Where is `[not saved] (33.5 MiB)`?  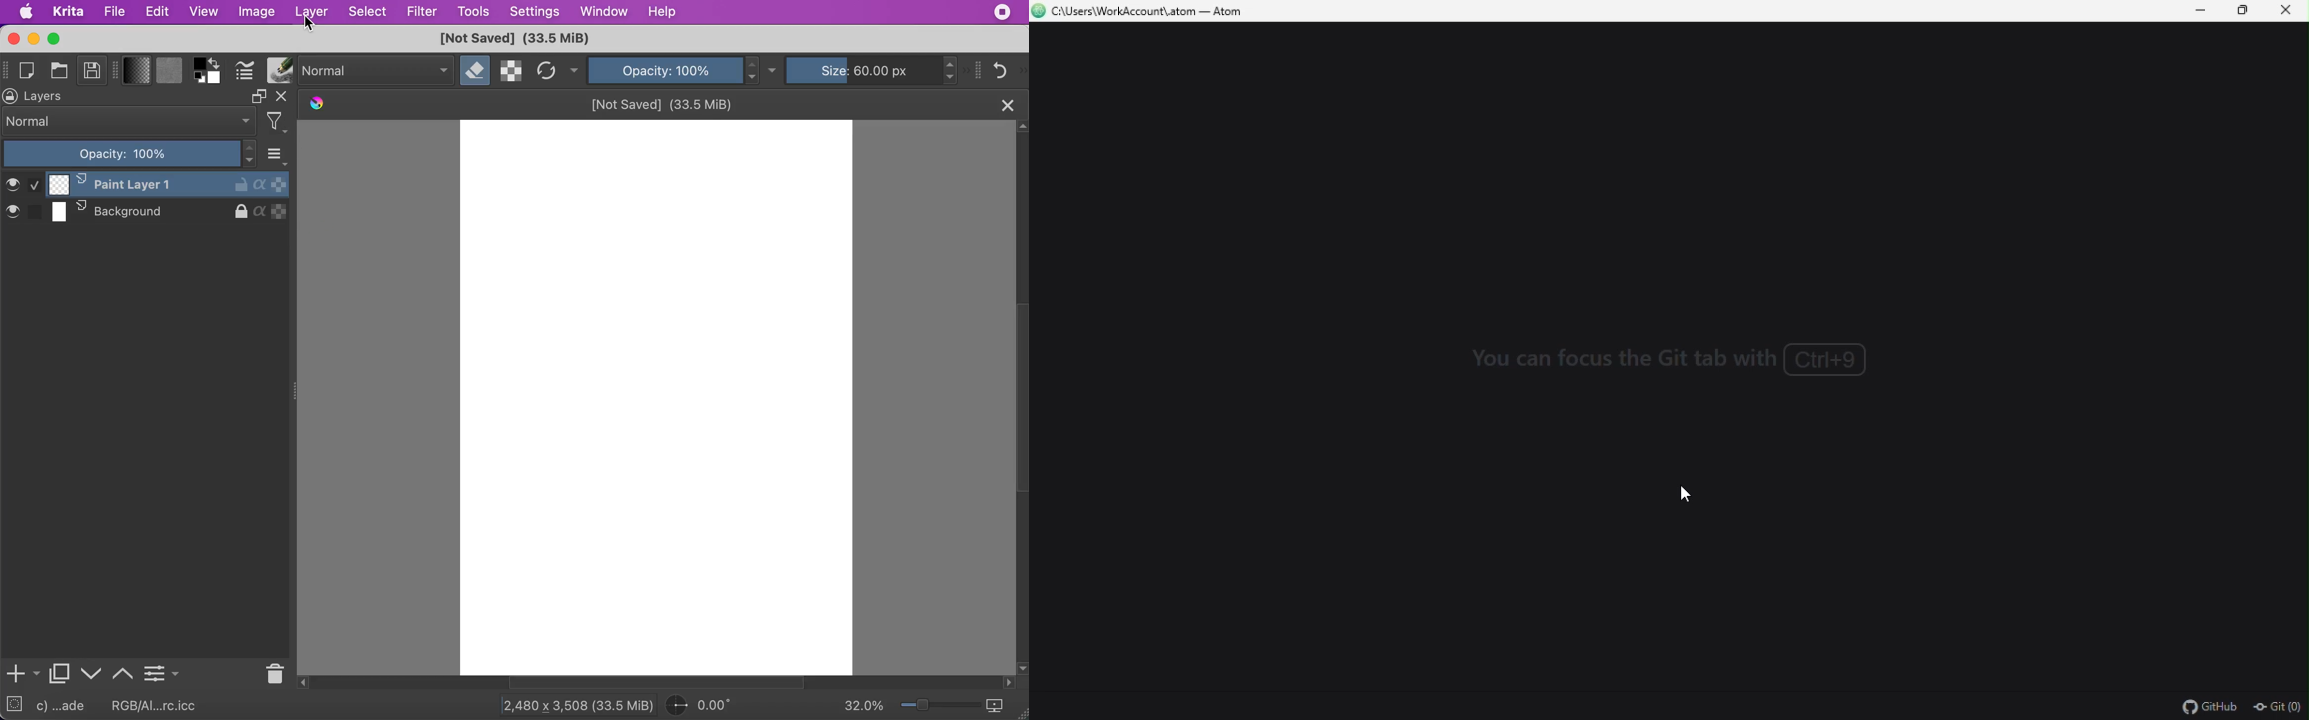
[not saved] (33.5 MiB) is located at coordinates (513, 39).